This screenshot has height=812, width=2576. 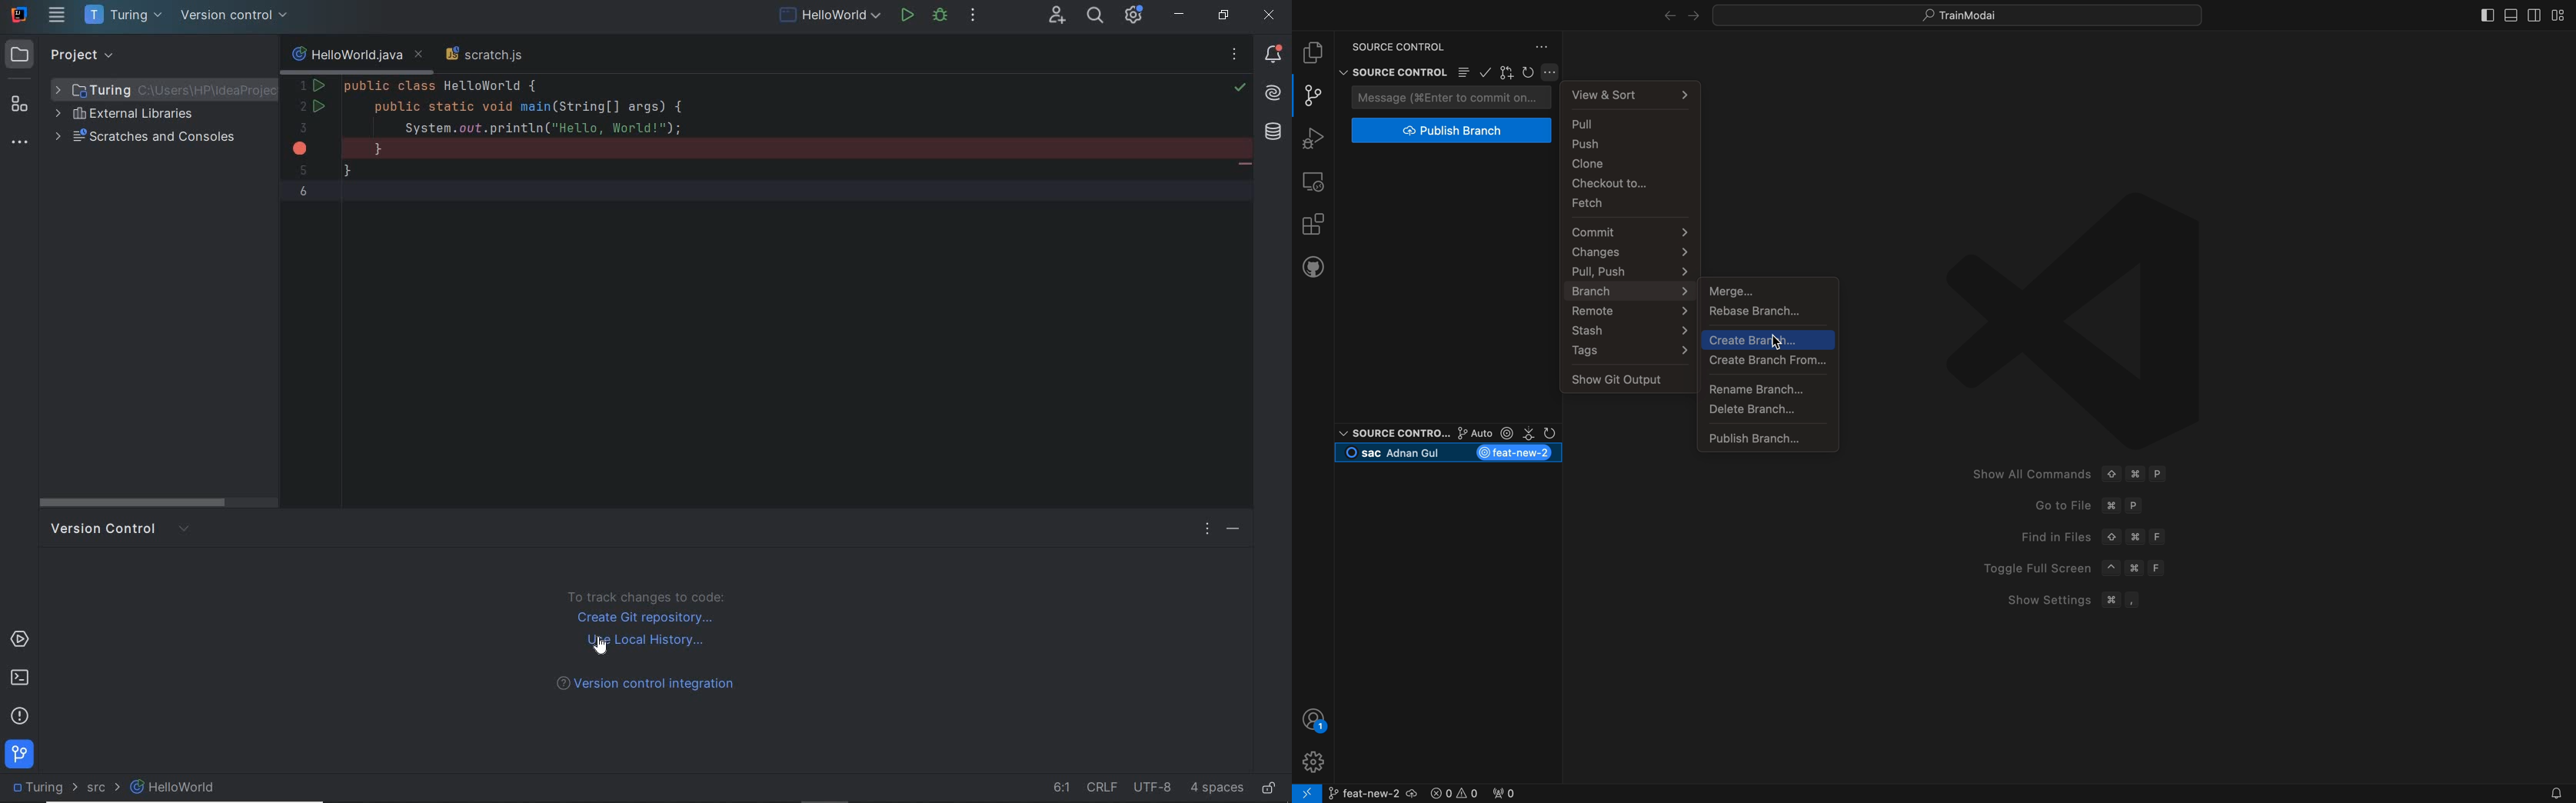 I want to click on close, so click(x=1268, y=15).